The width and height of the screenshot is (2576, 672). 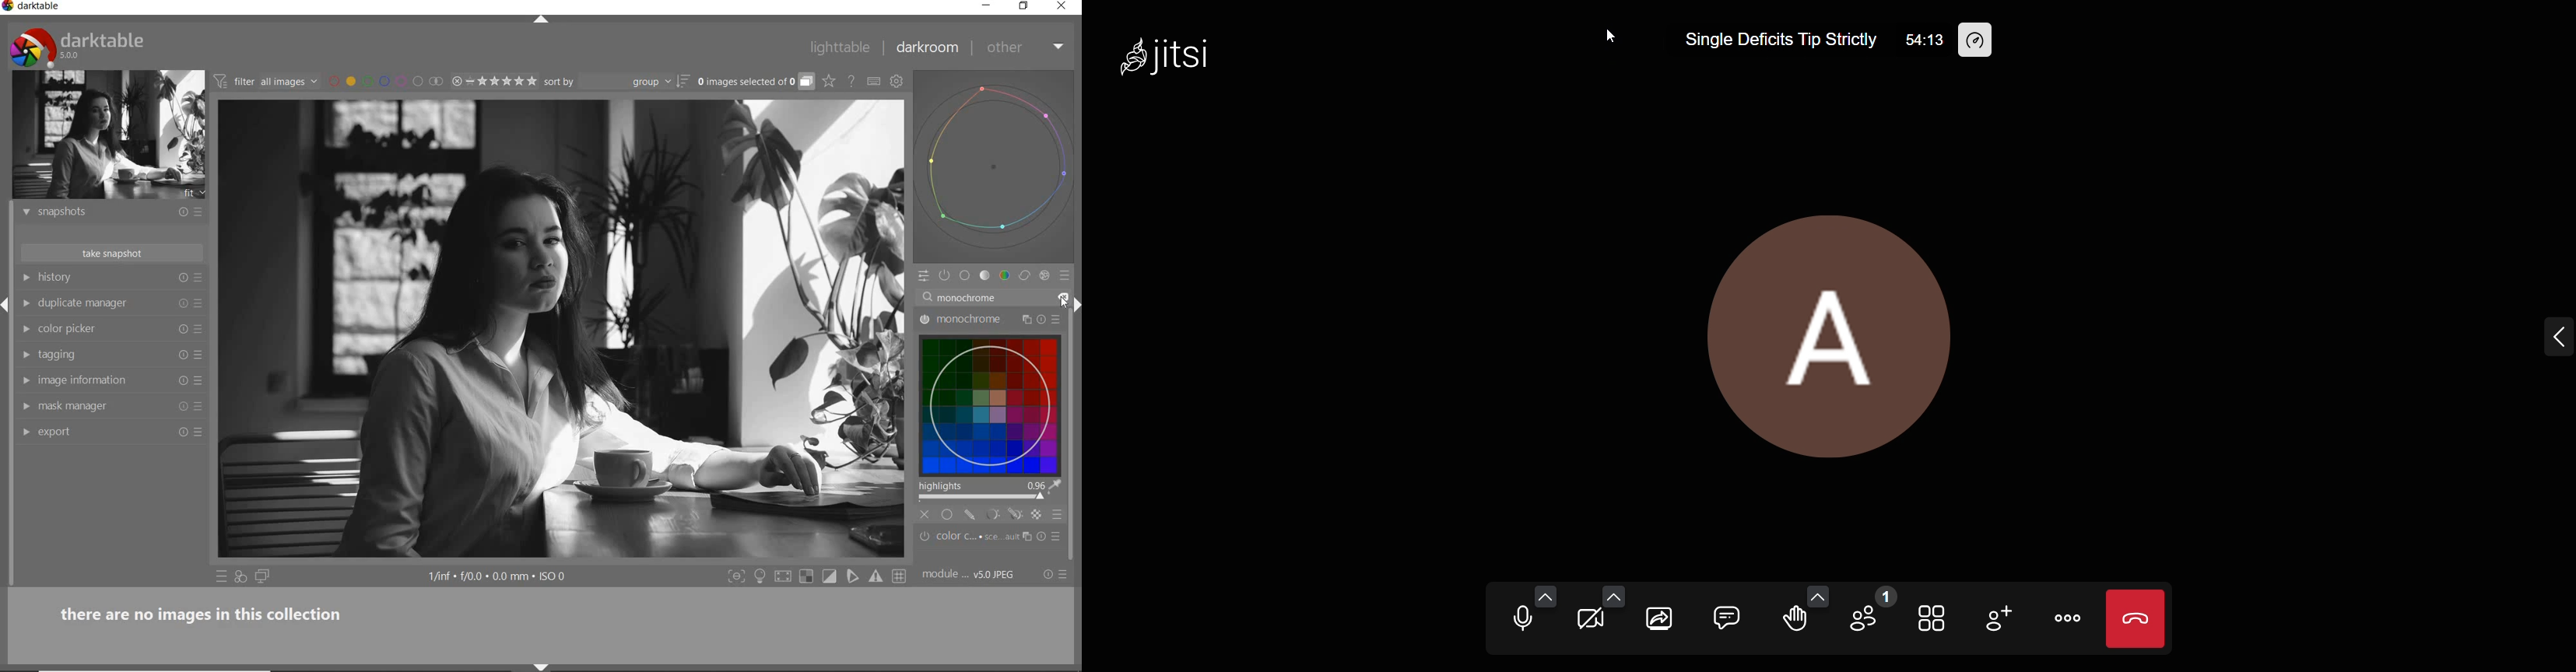 I want to click on 54:13, so click(x=1922, y=39).